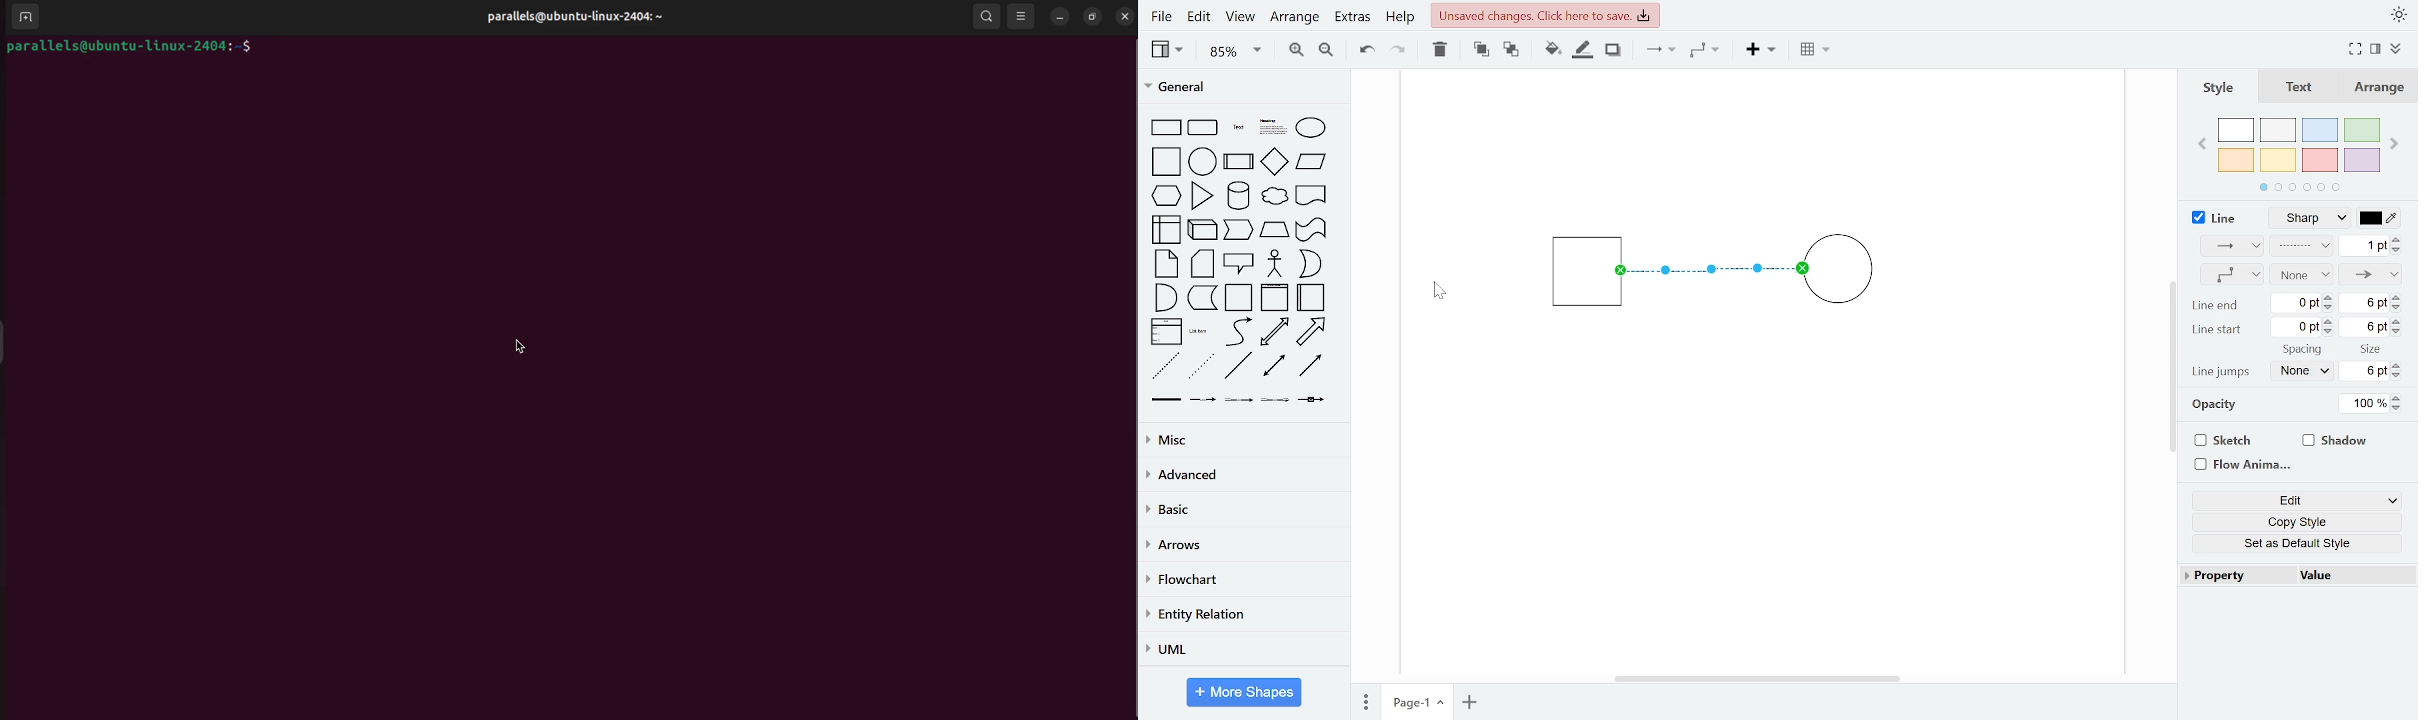  I want to click on undo, so click(1362, 48).